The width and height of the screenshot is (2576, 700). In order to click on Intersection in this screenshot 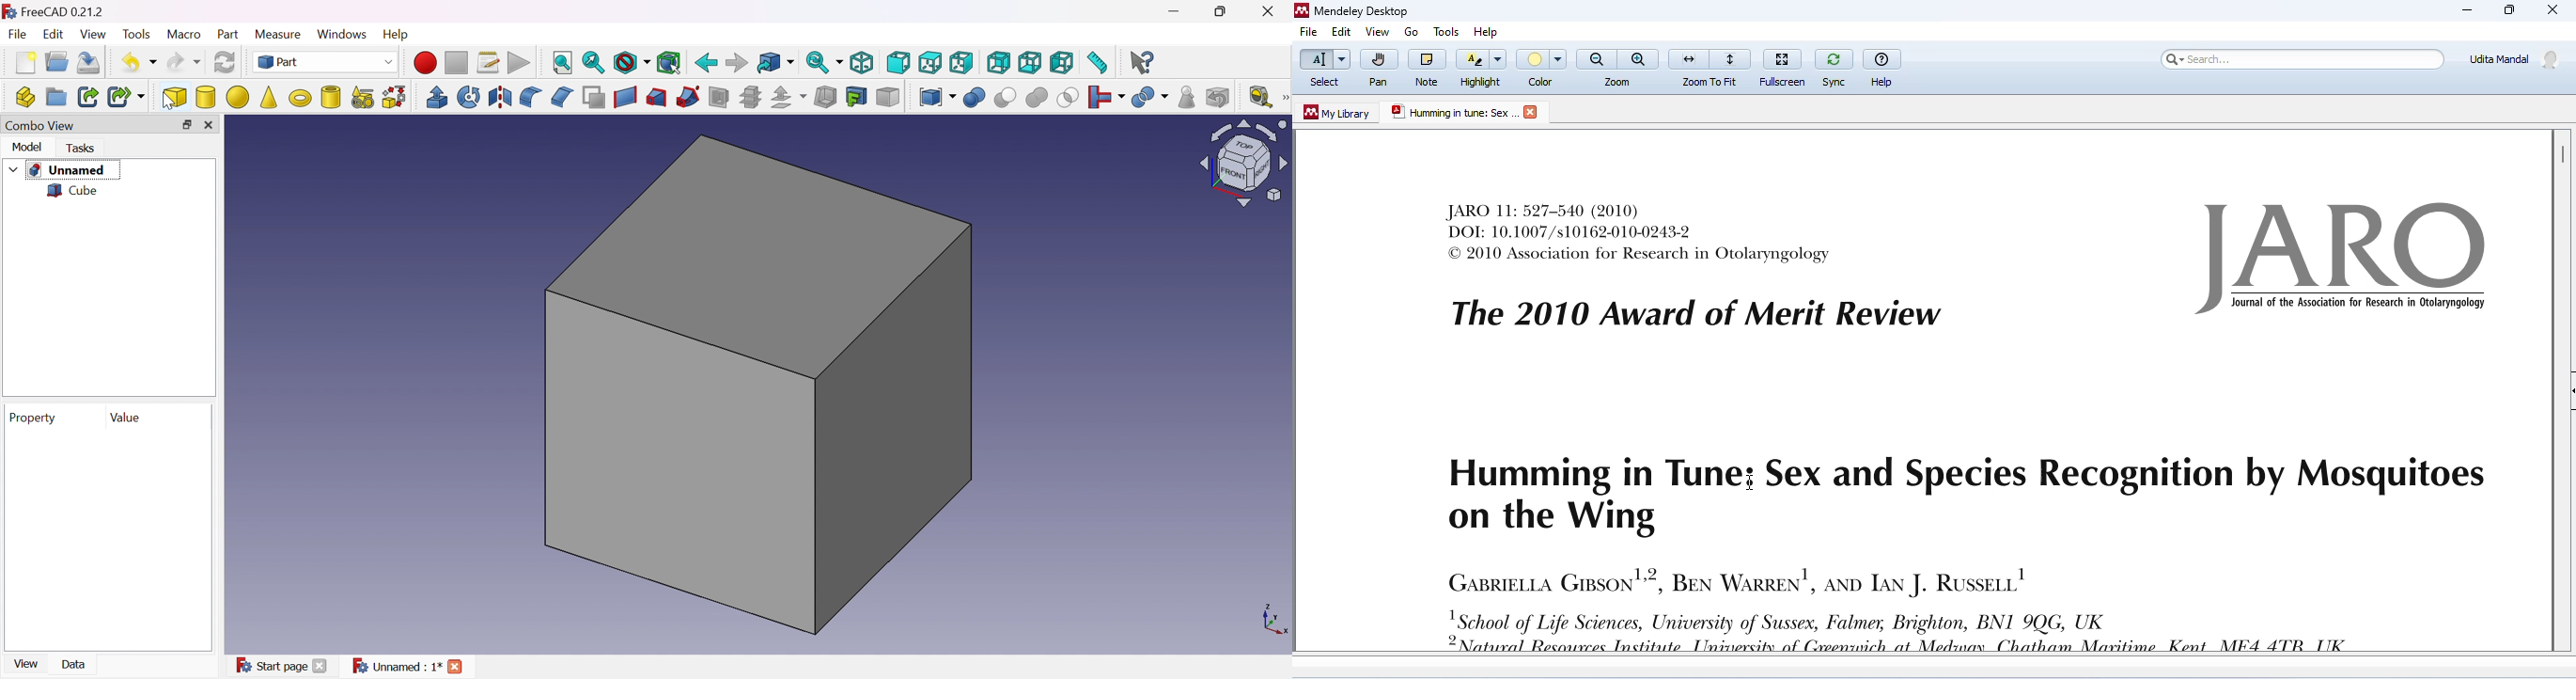, I will do `click(1068, 98)`.